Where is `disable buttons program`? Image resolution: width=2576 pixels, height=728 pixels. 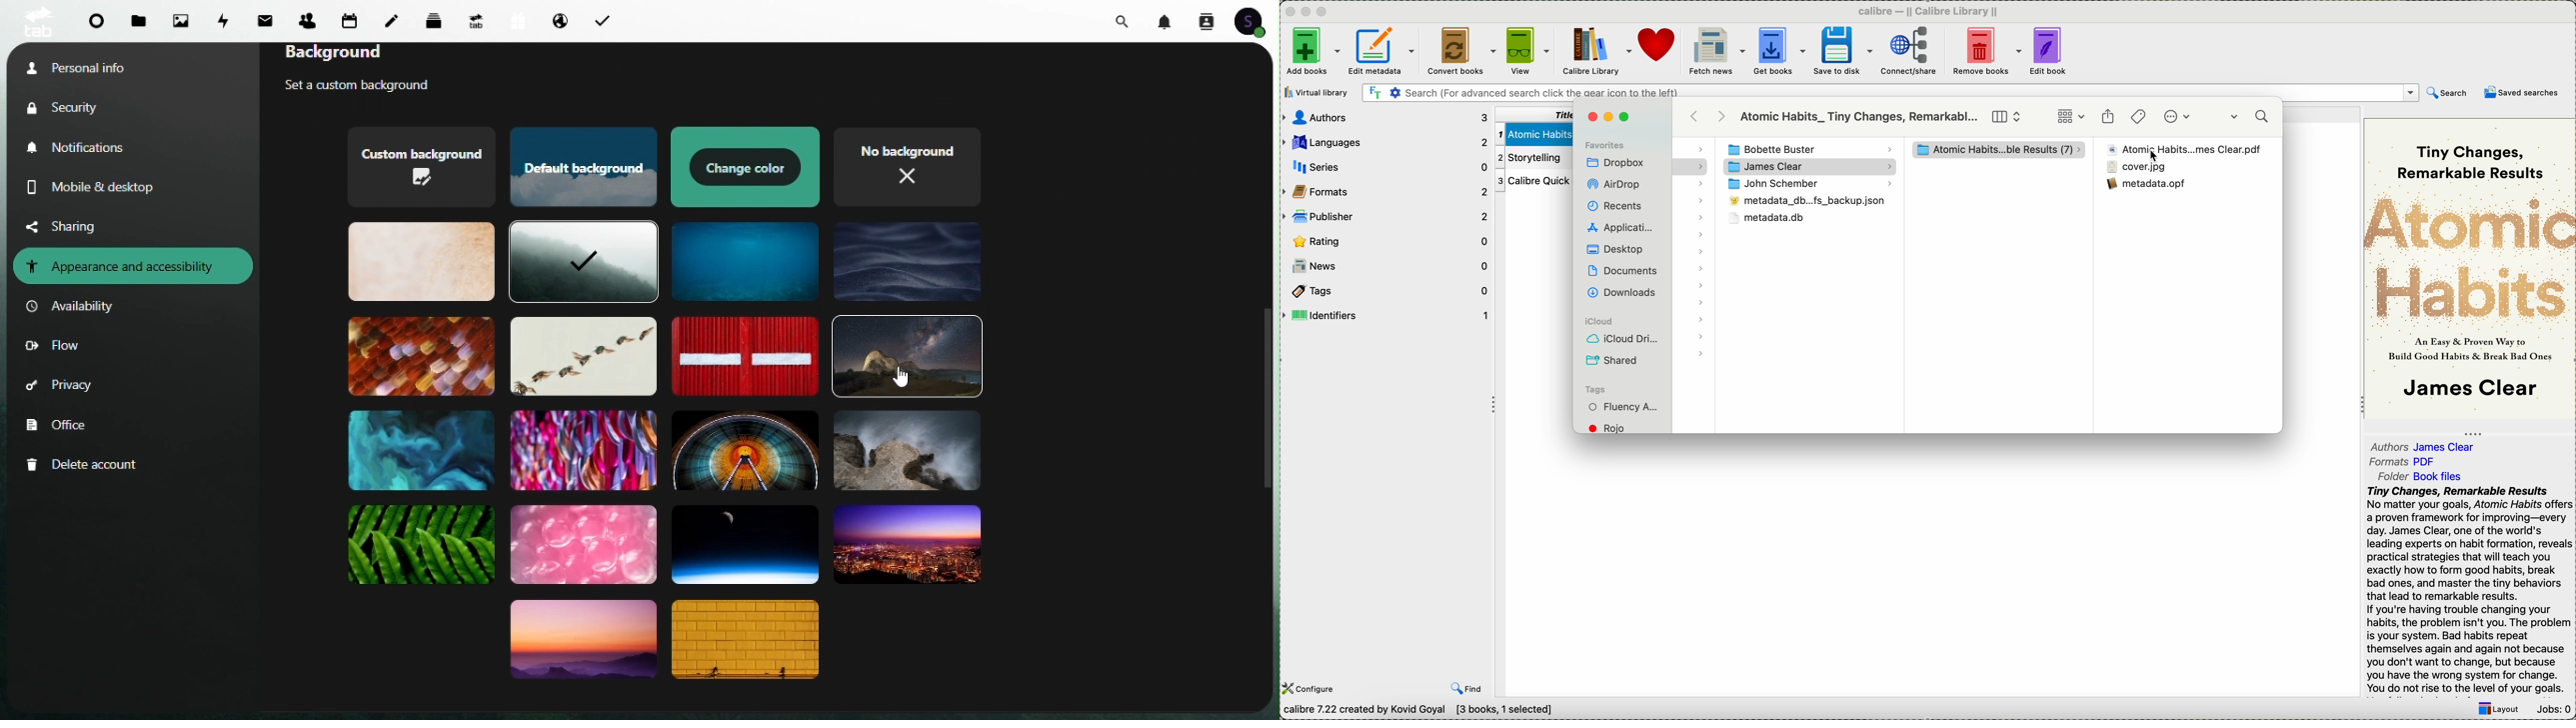
disable buttons program is located at coordinates (1308, 12).